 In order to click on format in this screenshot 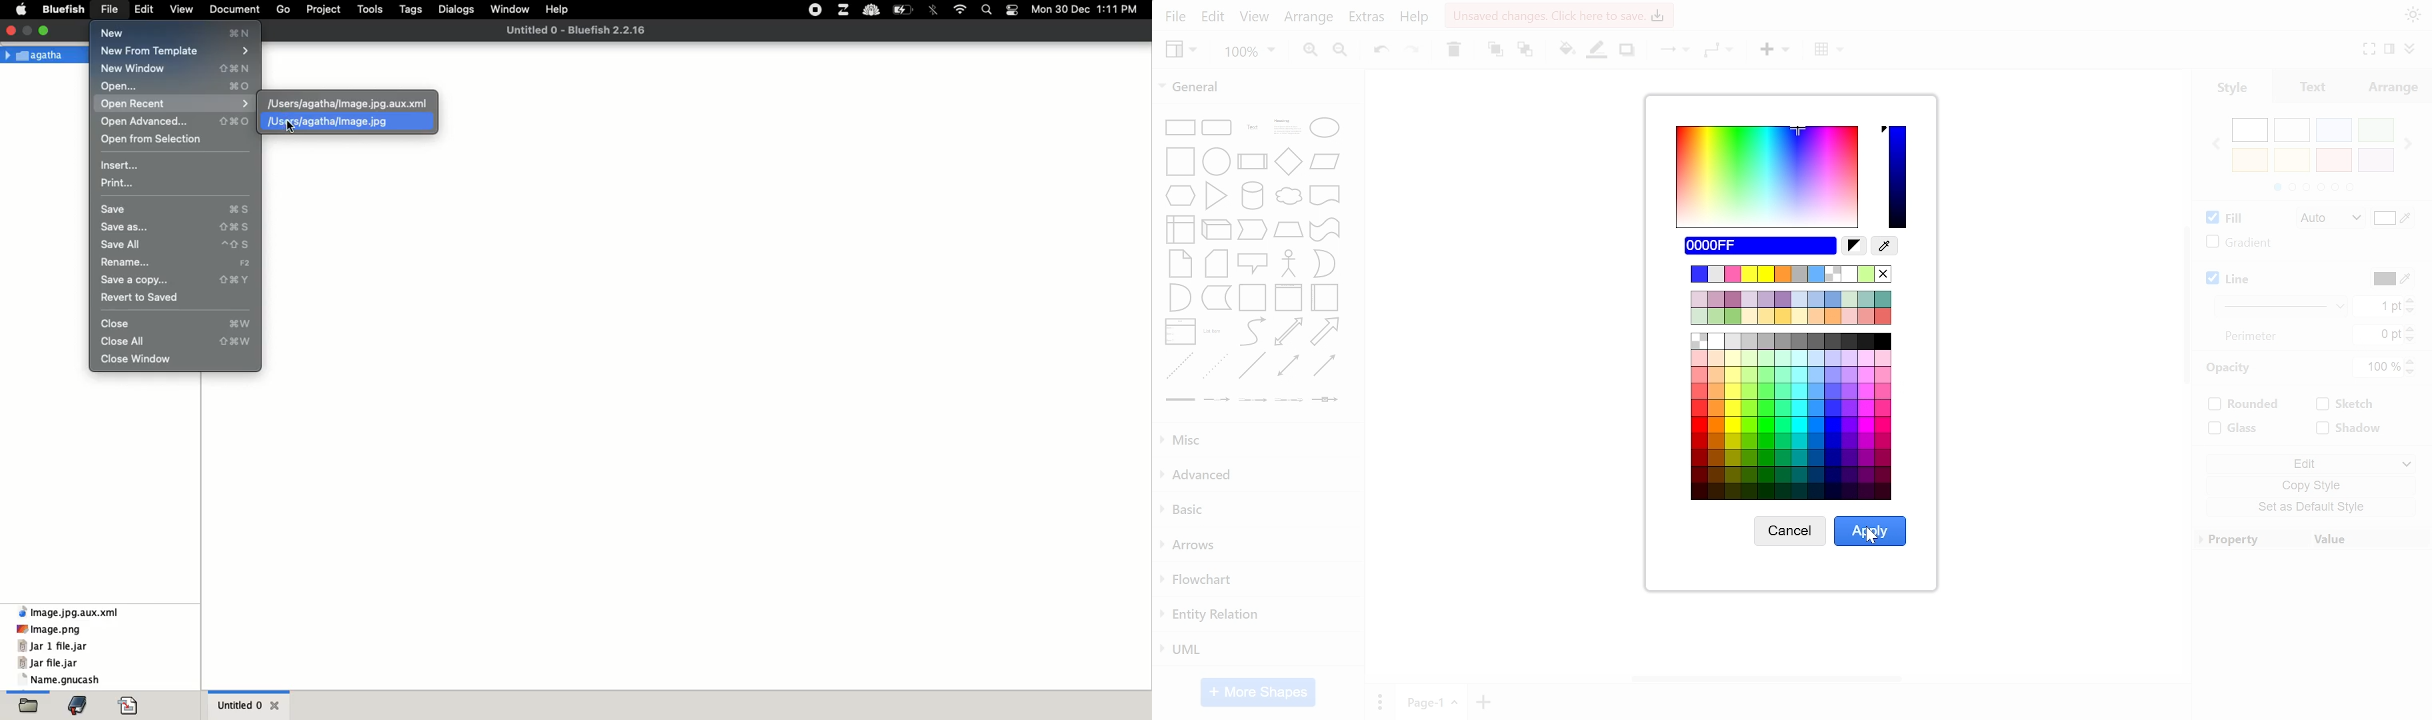, I will do `click(2408, 51)`.